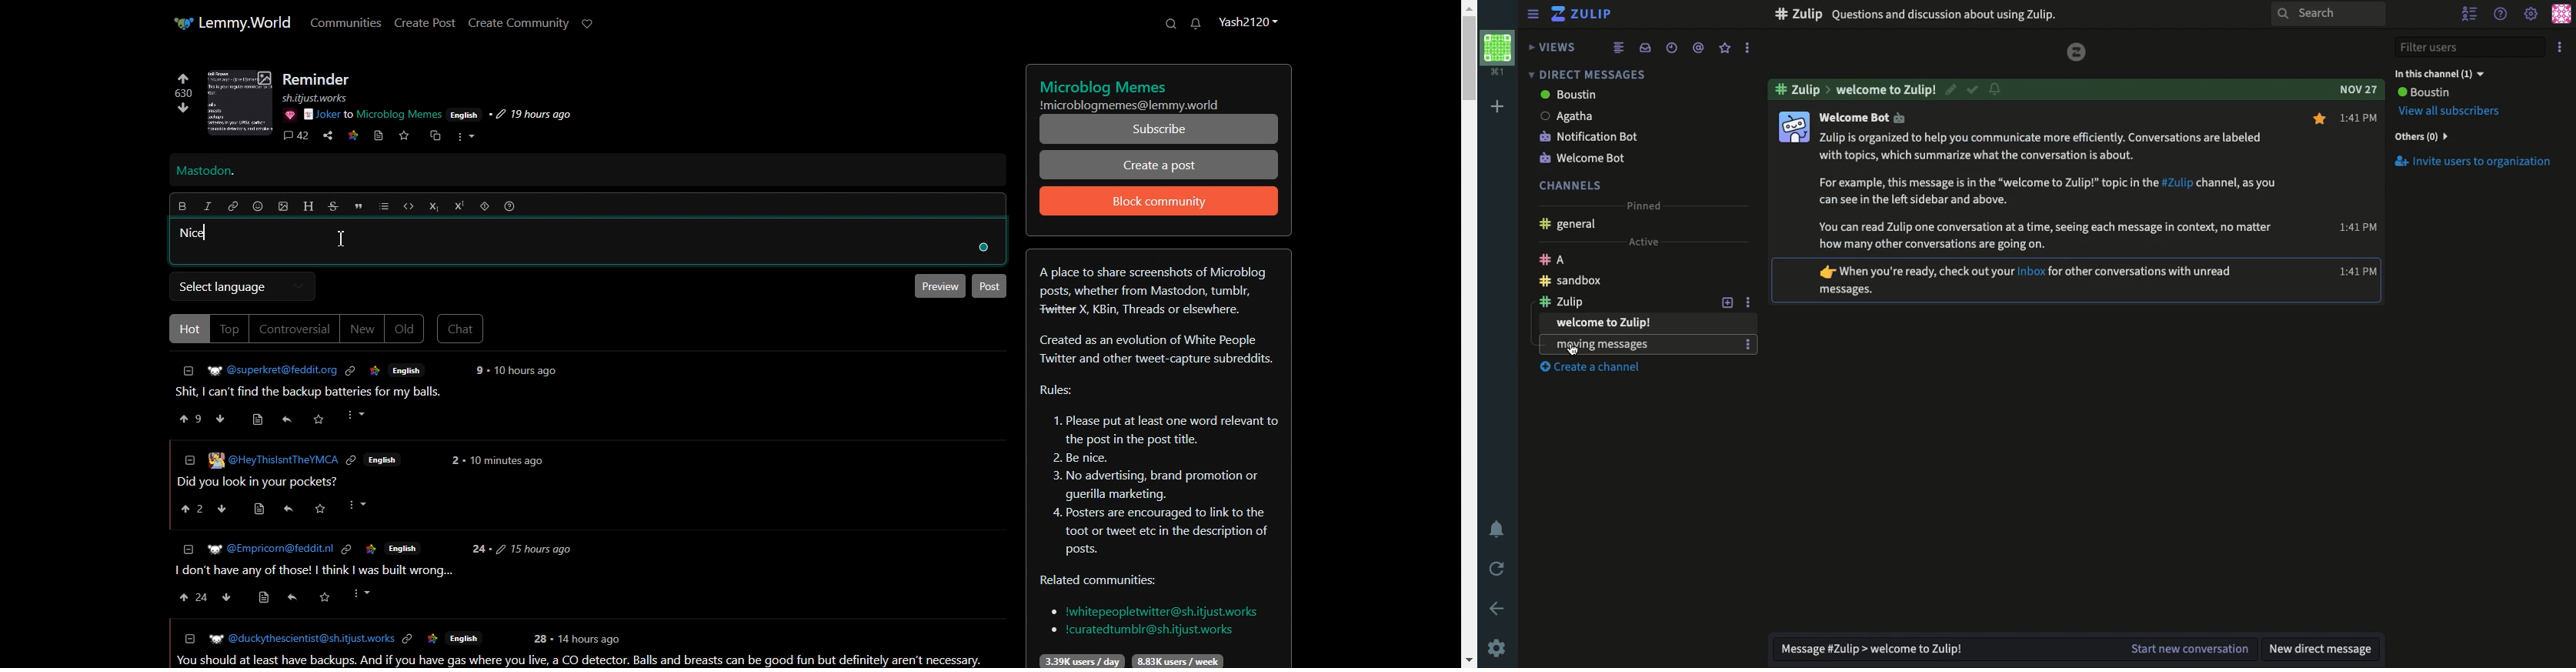 The height and width of the screenshot is (672, 2576). What do you see at coordinates (287, 419) in the screenshot?
I see `Reply` at bounding box center [287, 419].